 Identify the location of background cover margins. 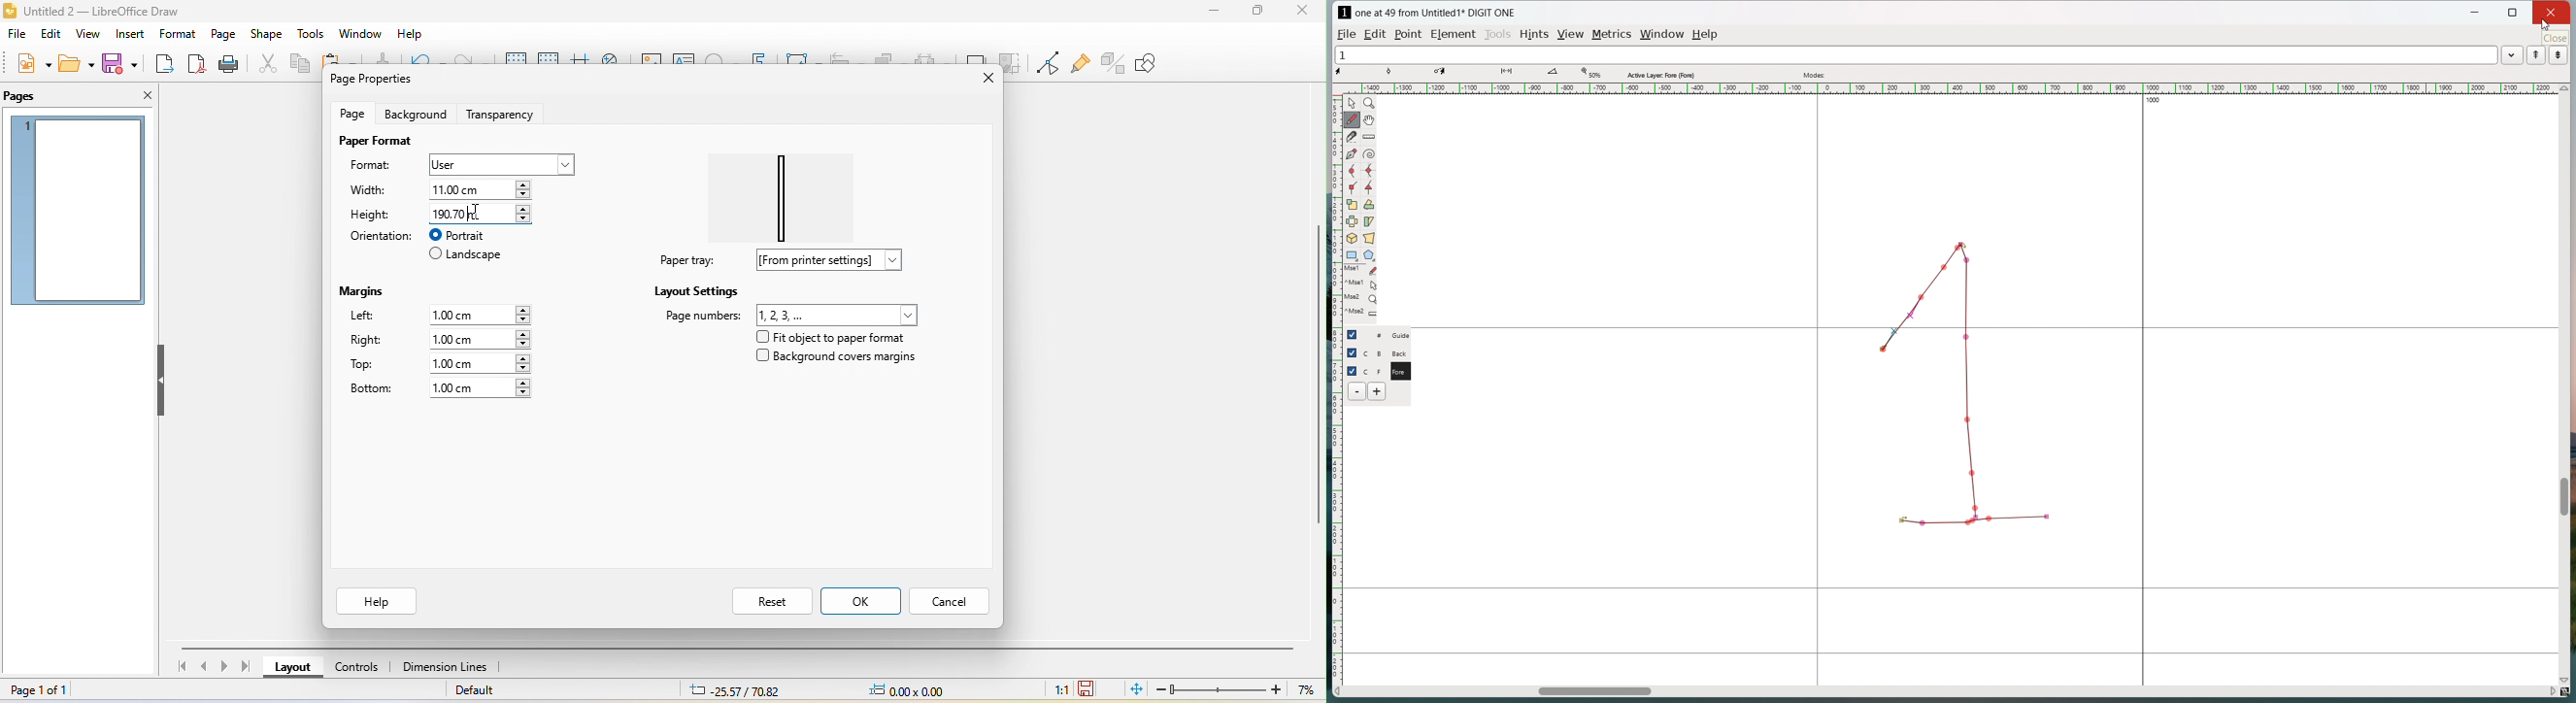
(837, 360).